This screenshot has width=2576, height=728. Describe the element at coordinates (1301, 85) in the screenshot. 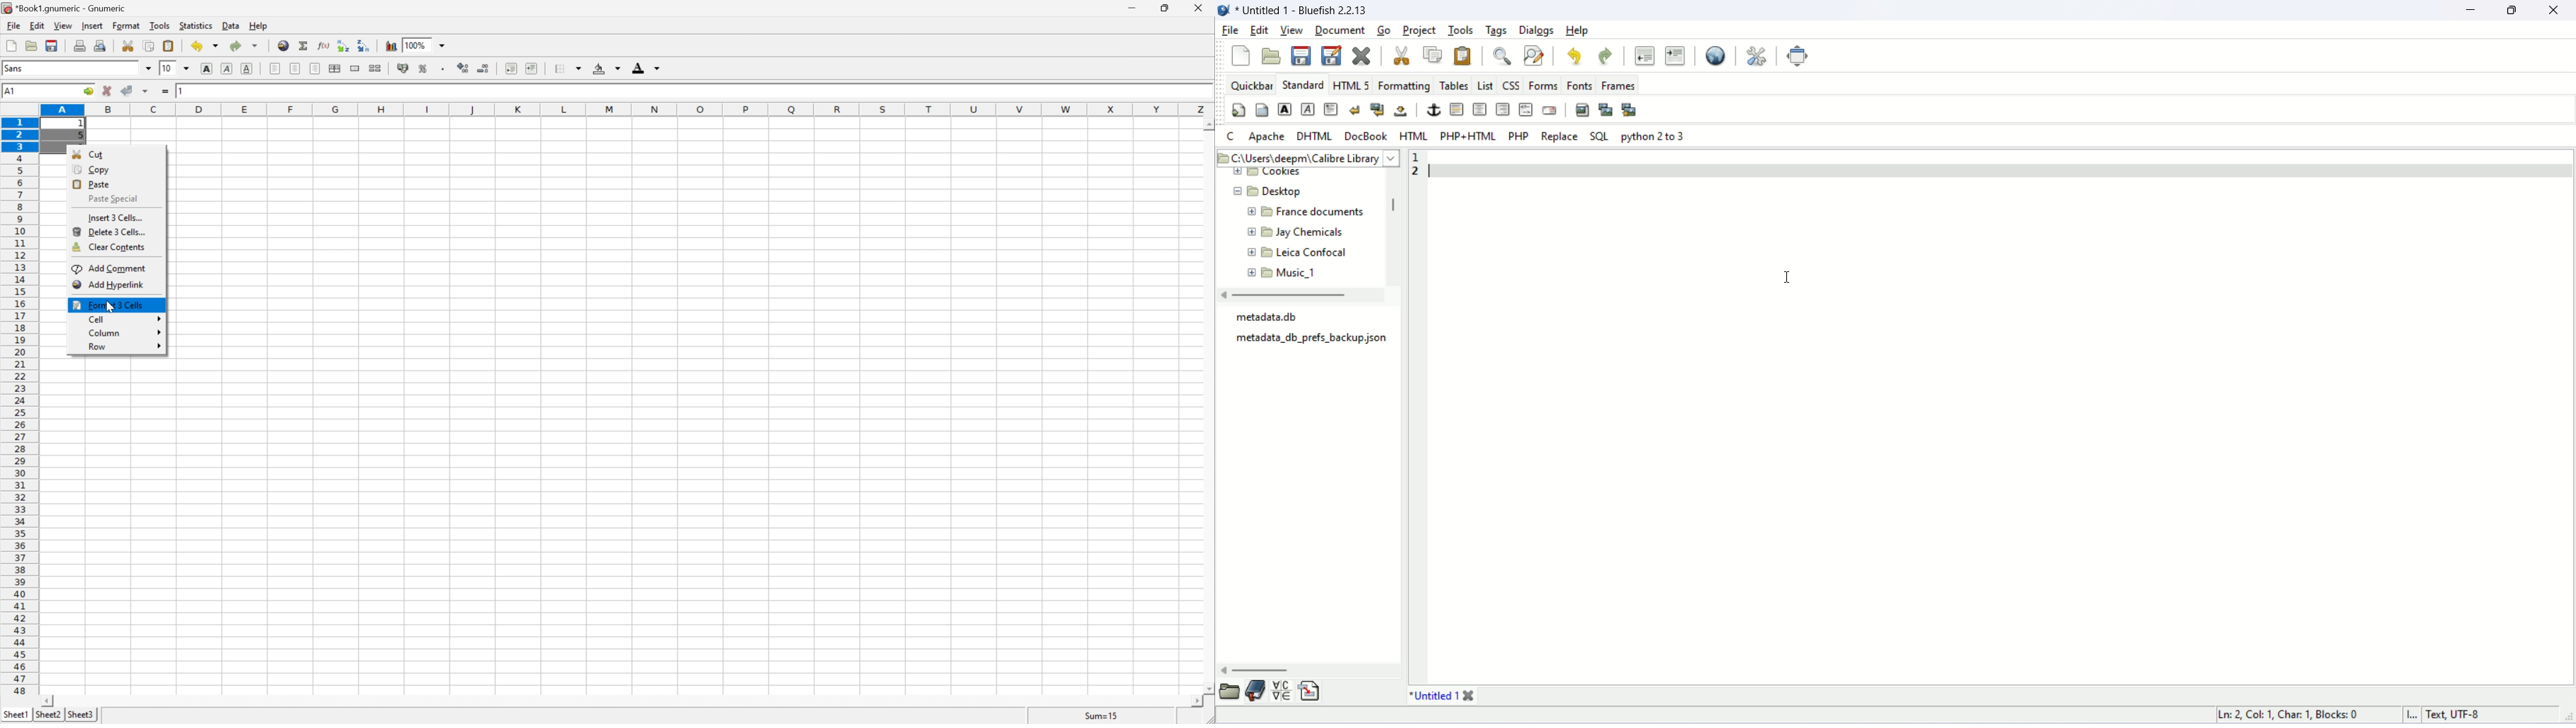

I see `standard` at that location.